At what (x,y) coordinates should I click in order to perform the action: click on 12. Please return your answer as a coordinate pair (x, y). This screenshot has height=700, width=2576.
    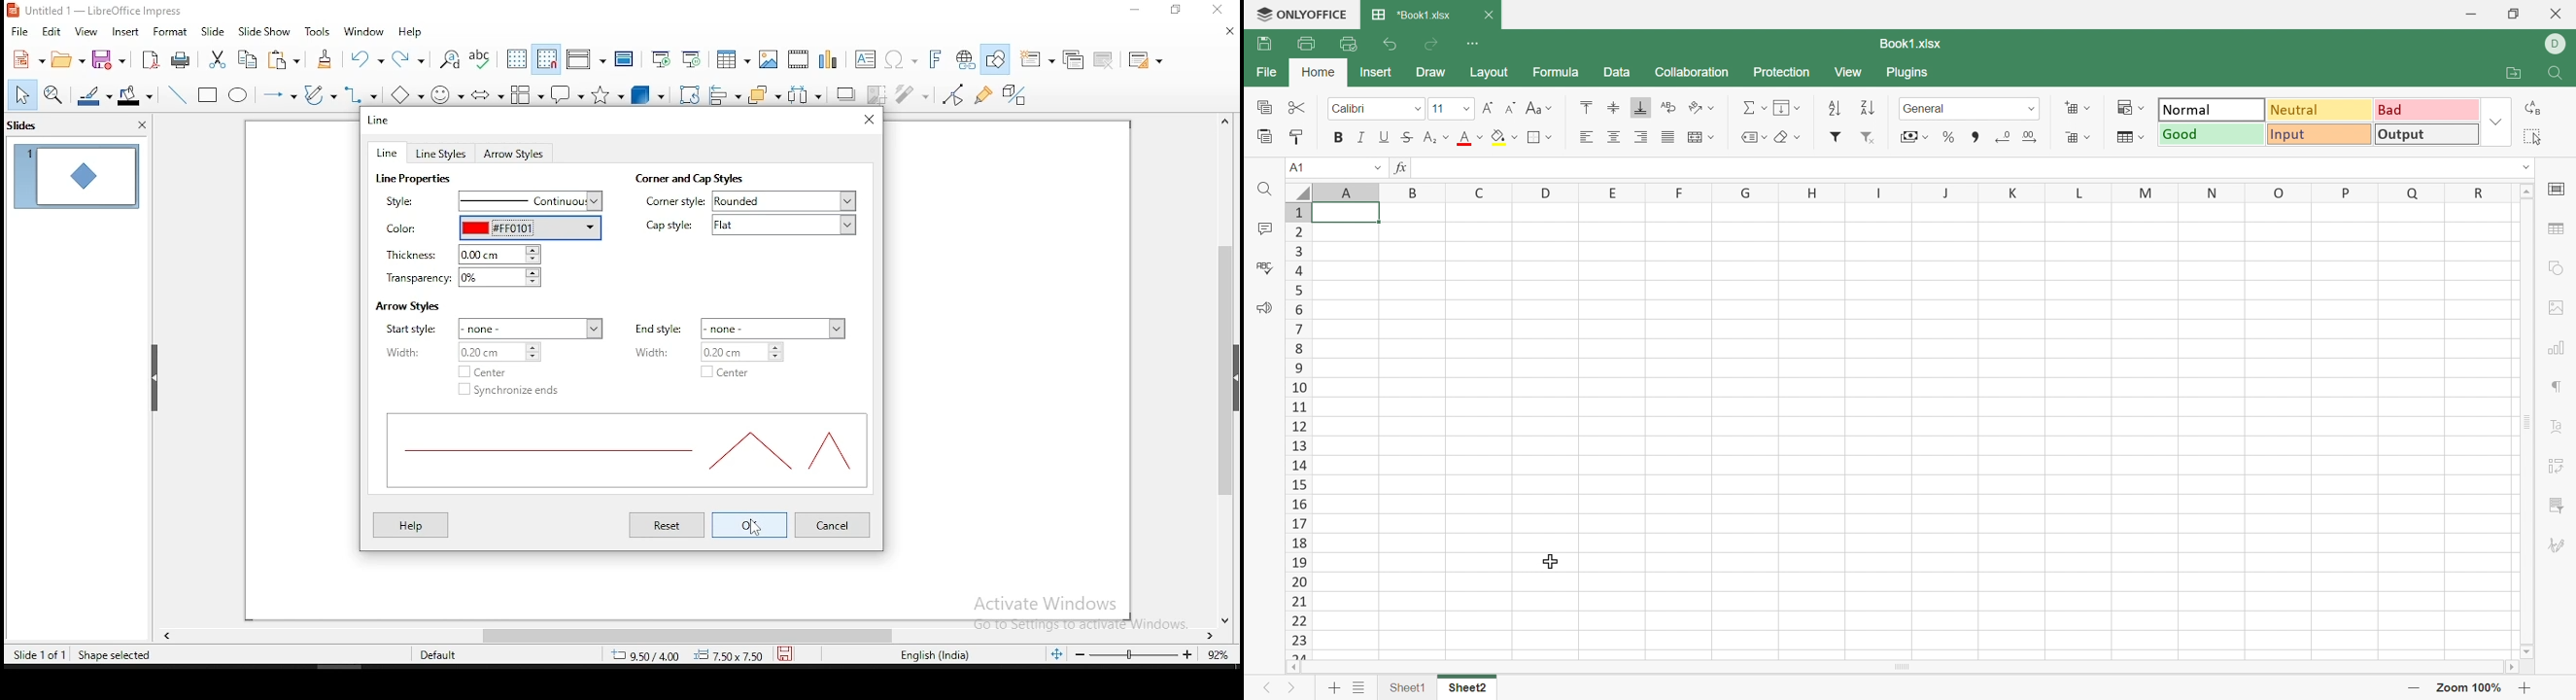
    Looking at the image, I should click on (1296, 427).